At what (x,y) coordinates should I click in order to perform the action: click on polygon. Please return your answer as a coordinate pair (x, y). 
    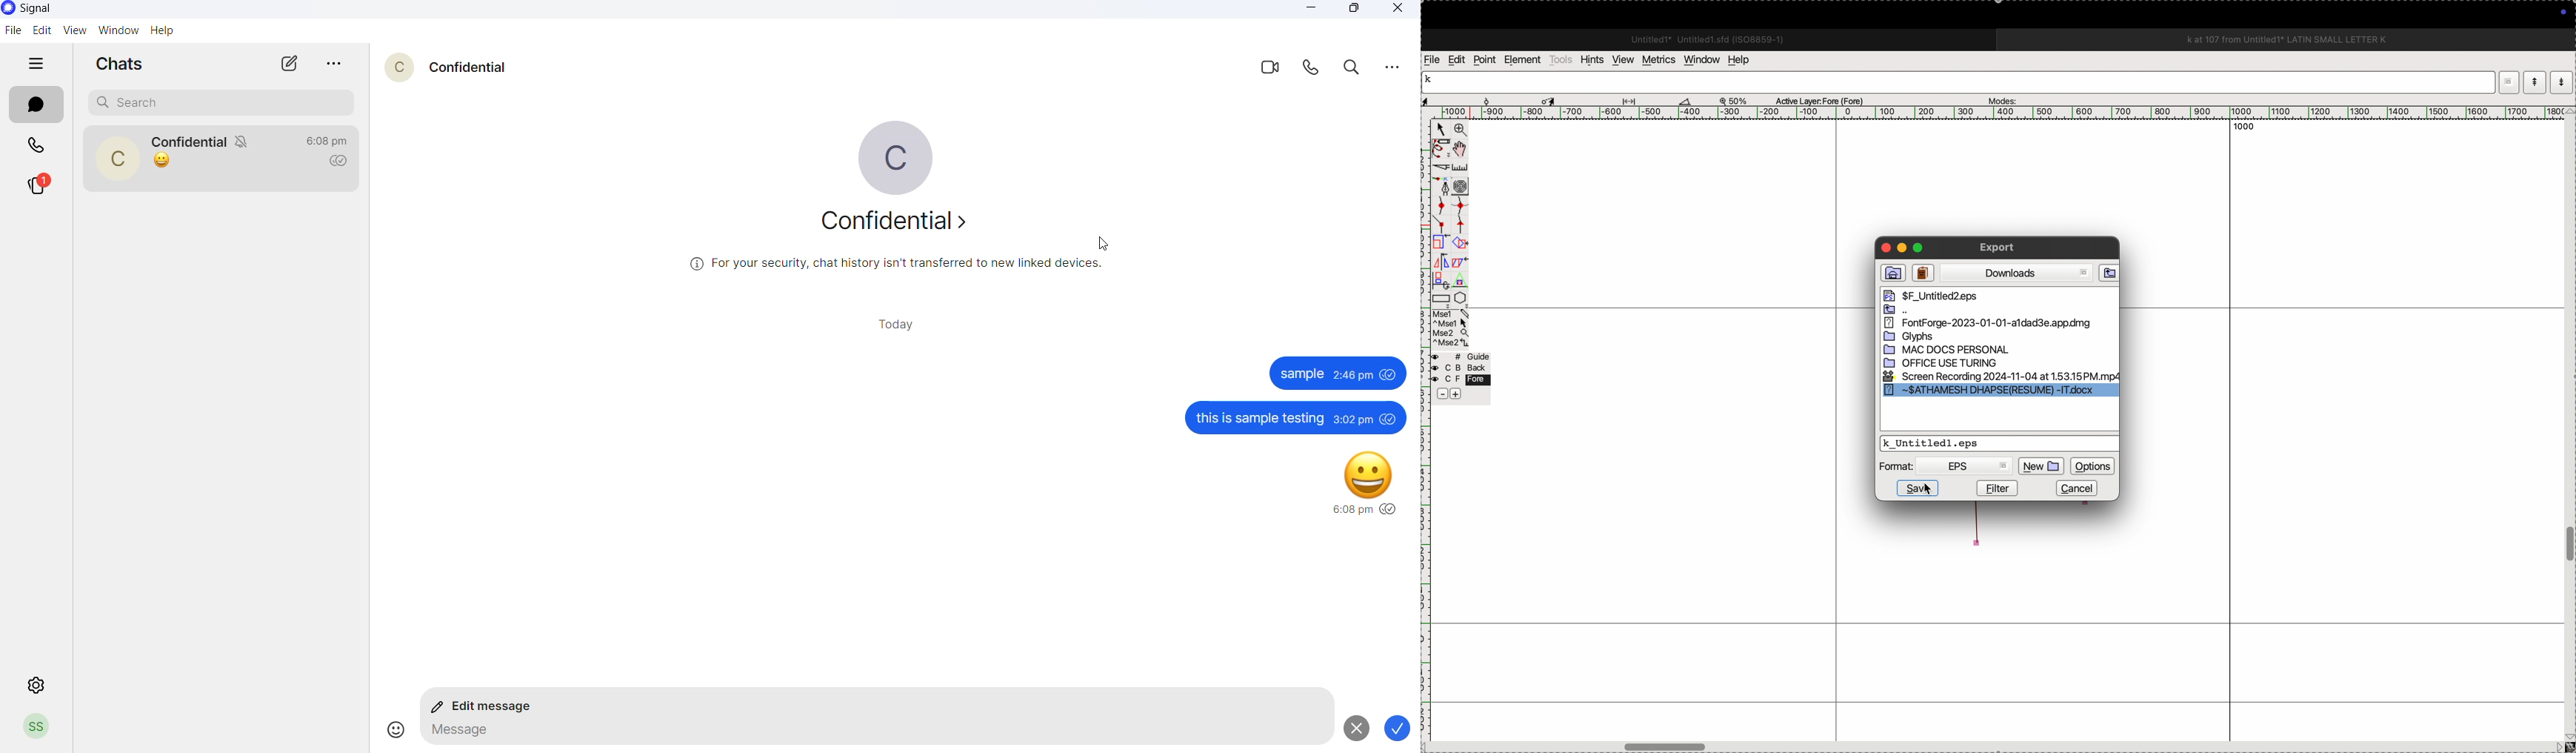
    Looking at the image, I should click on (1460, 297).